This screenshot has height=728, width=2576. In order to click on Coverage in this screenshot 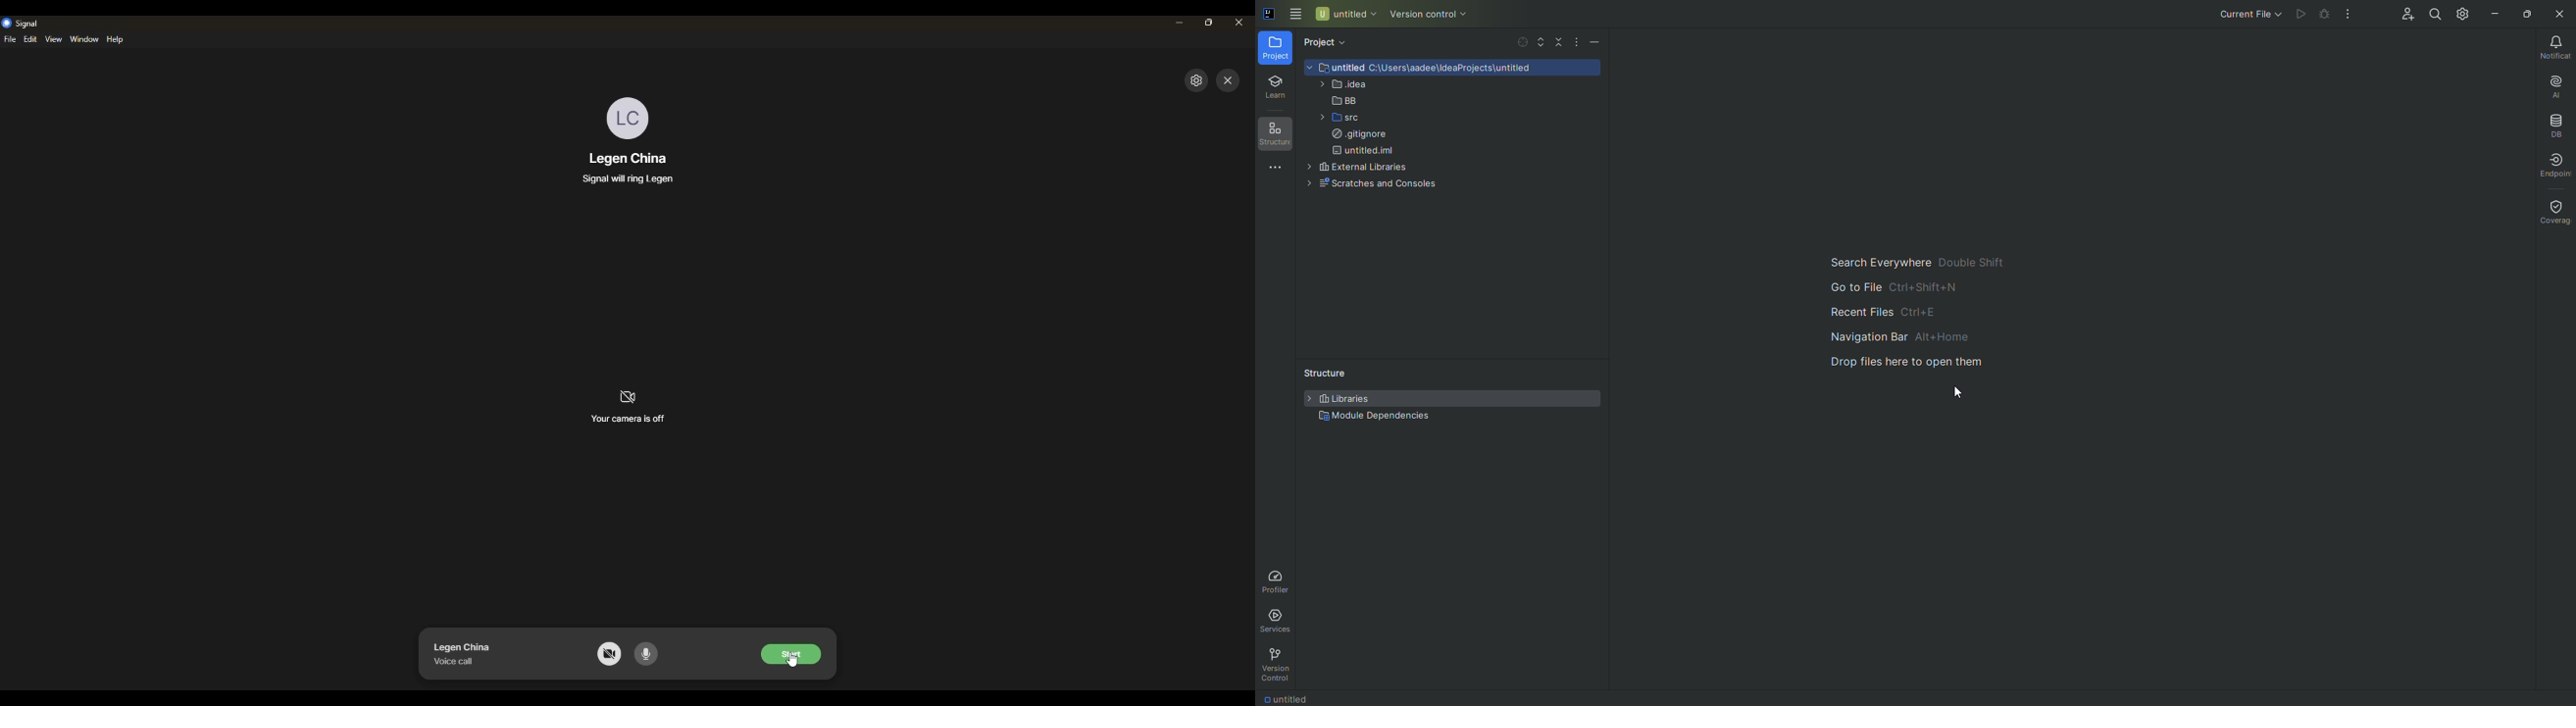, I will do `click(2556, 210)`.